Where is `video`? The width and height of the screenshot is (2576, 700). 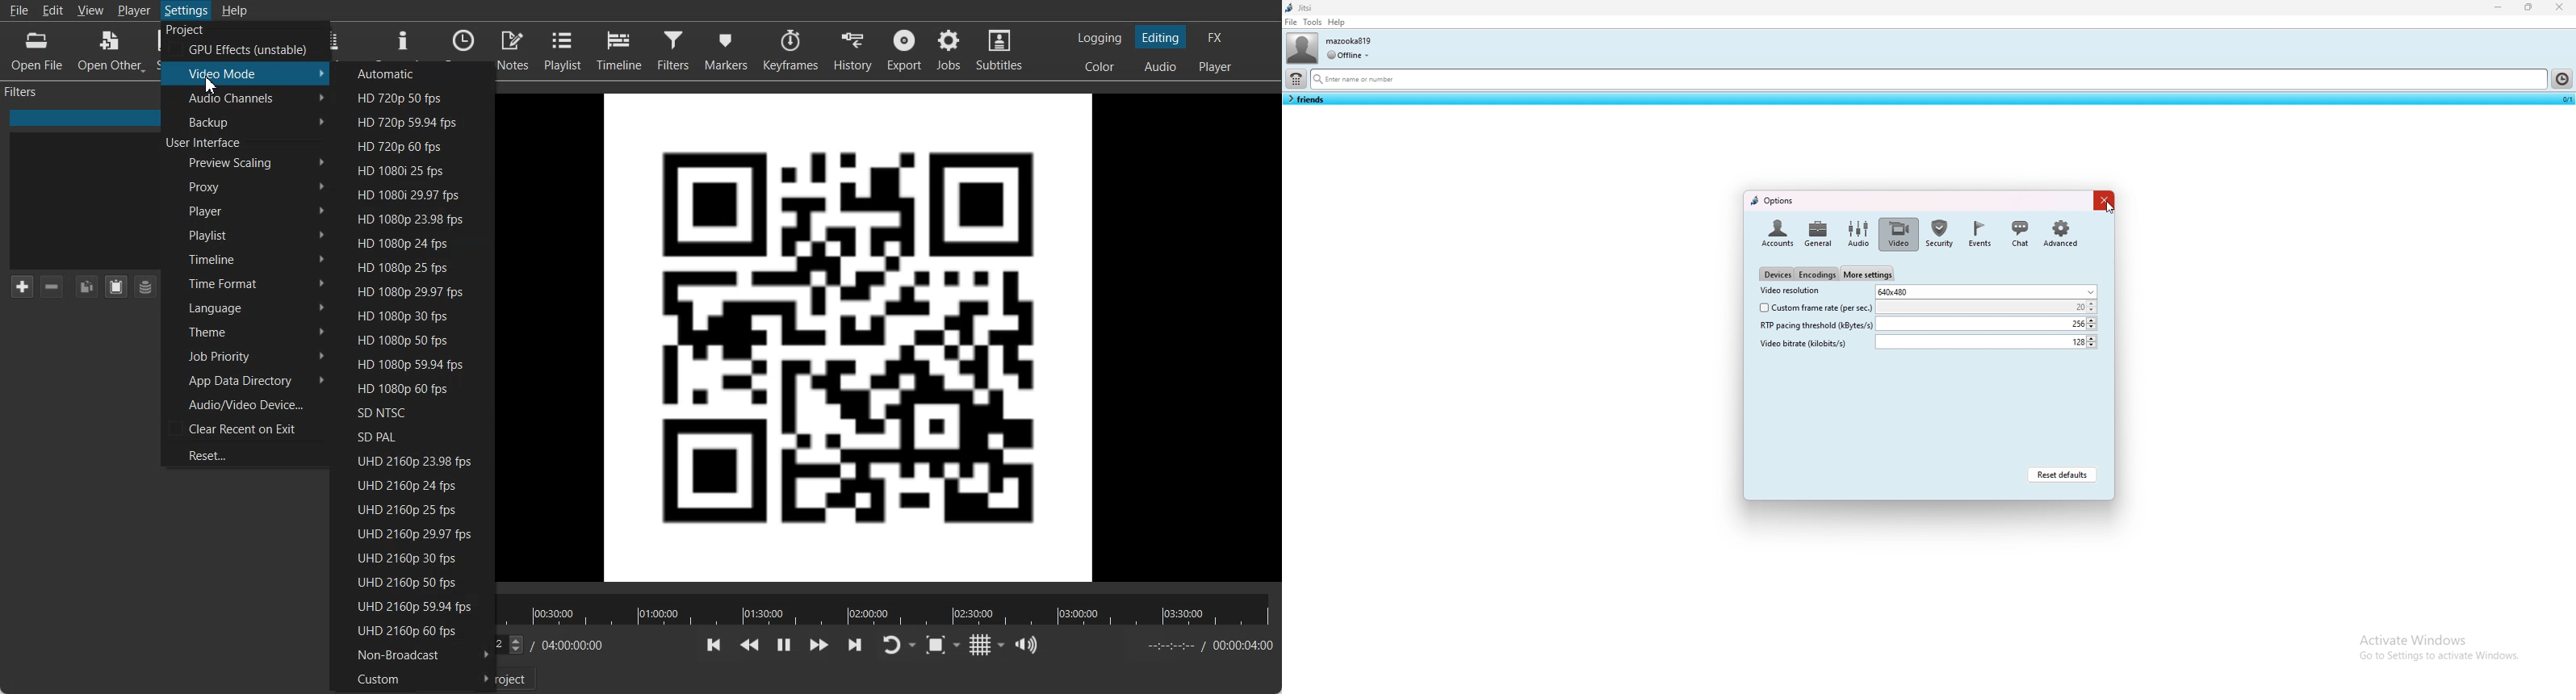 video is located at coordinates (1898, 234).